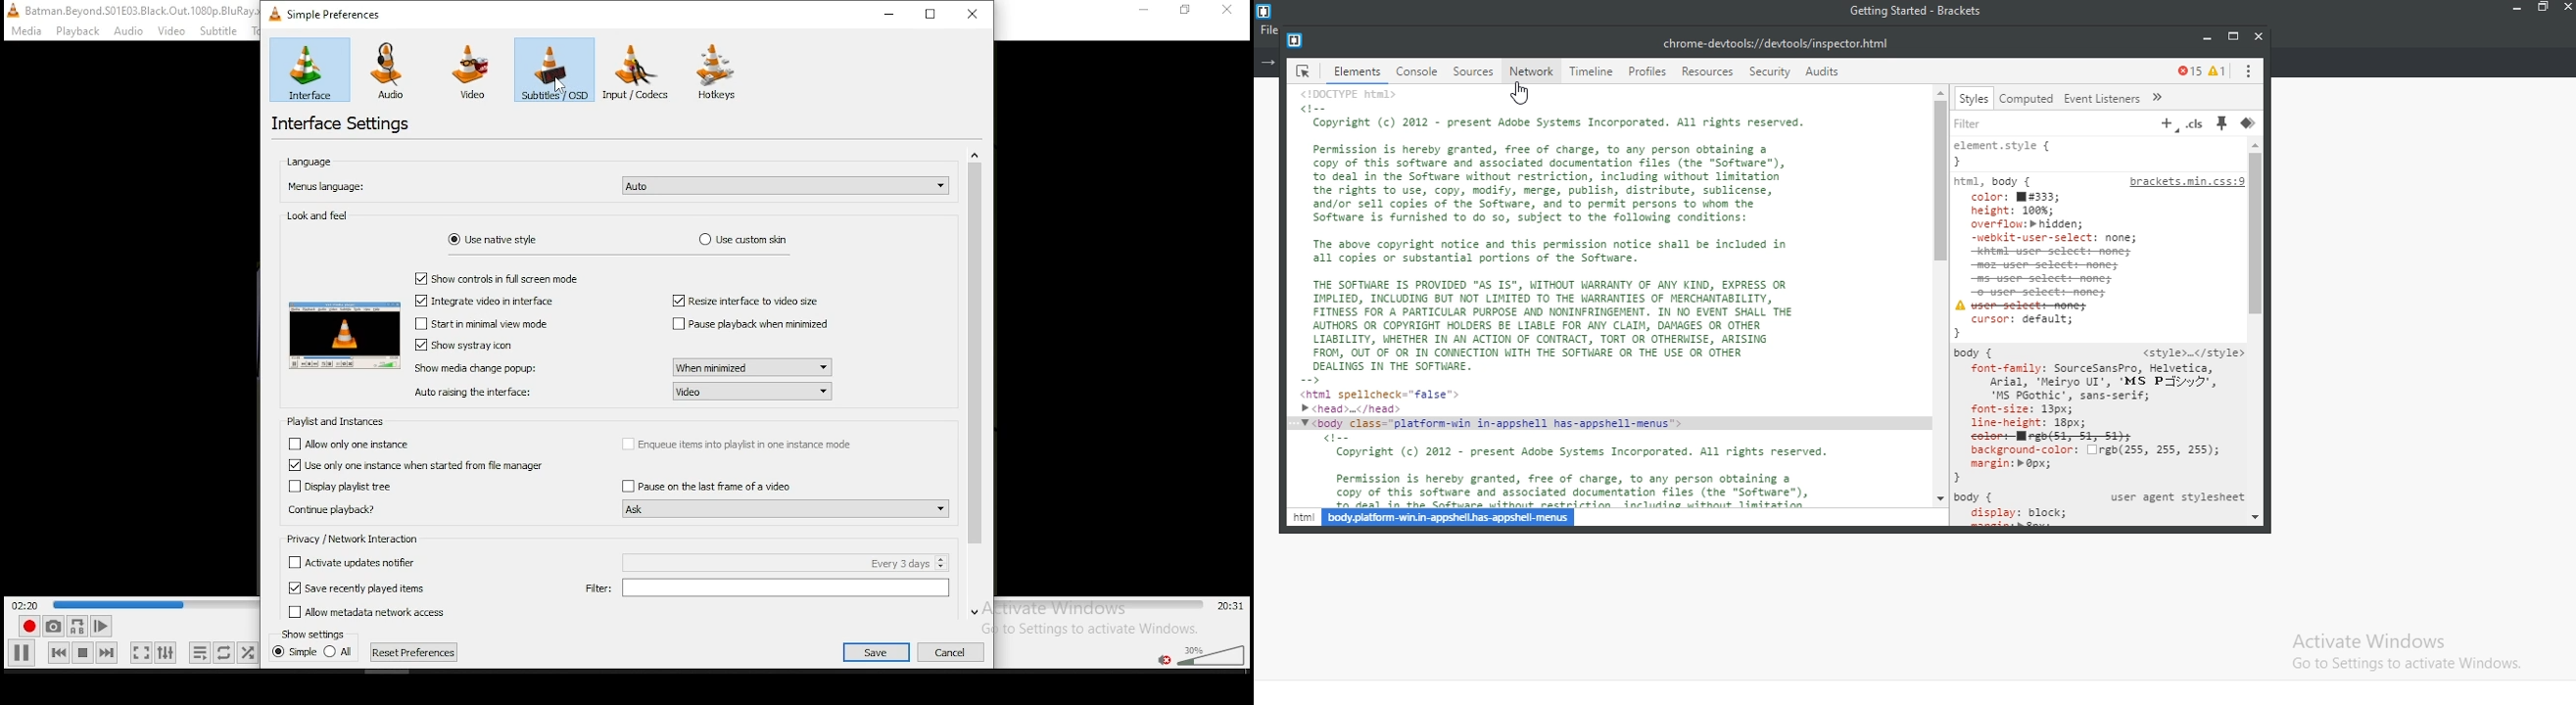  Describe the element at coordinates (977, 381) in the screenshot. I see `scroll bar` at that location.